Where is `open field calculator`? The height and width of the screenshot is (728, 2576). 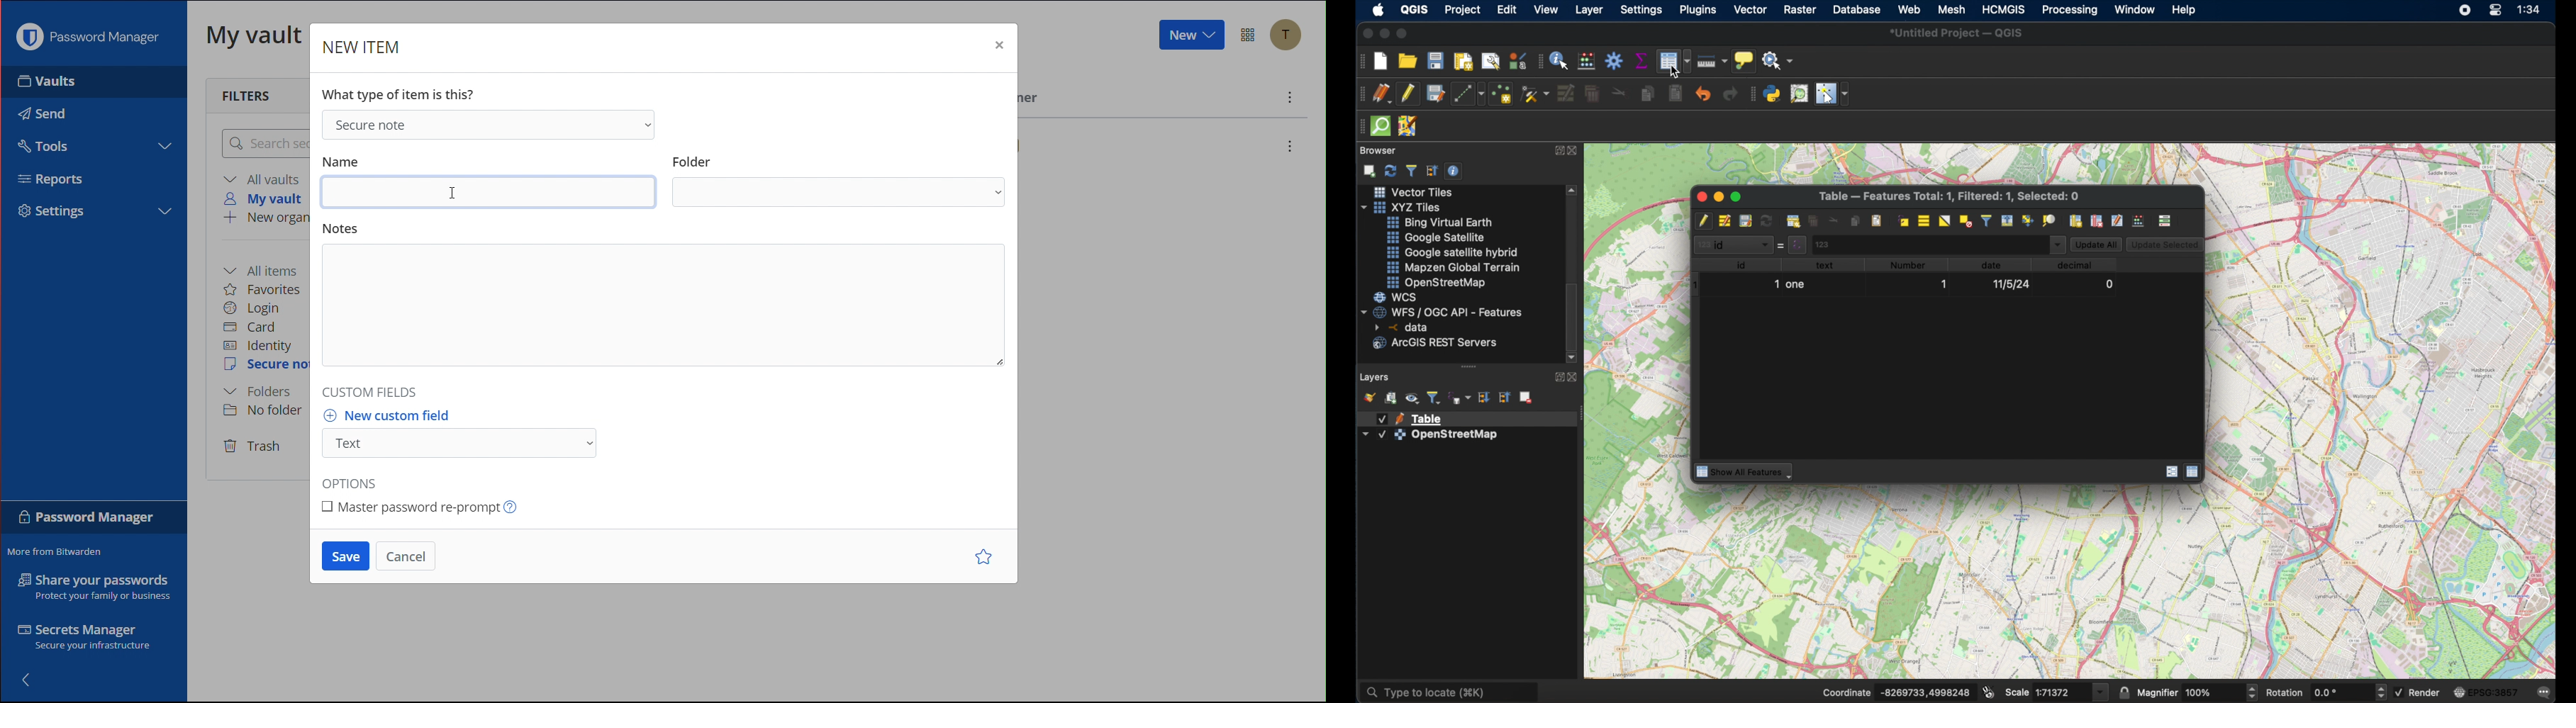
open field calculator is located at coordinates (2140, 217).